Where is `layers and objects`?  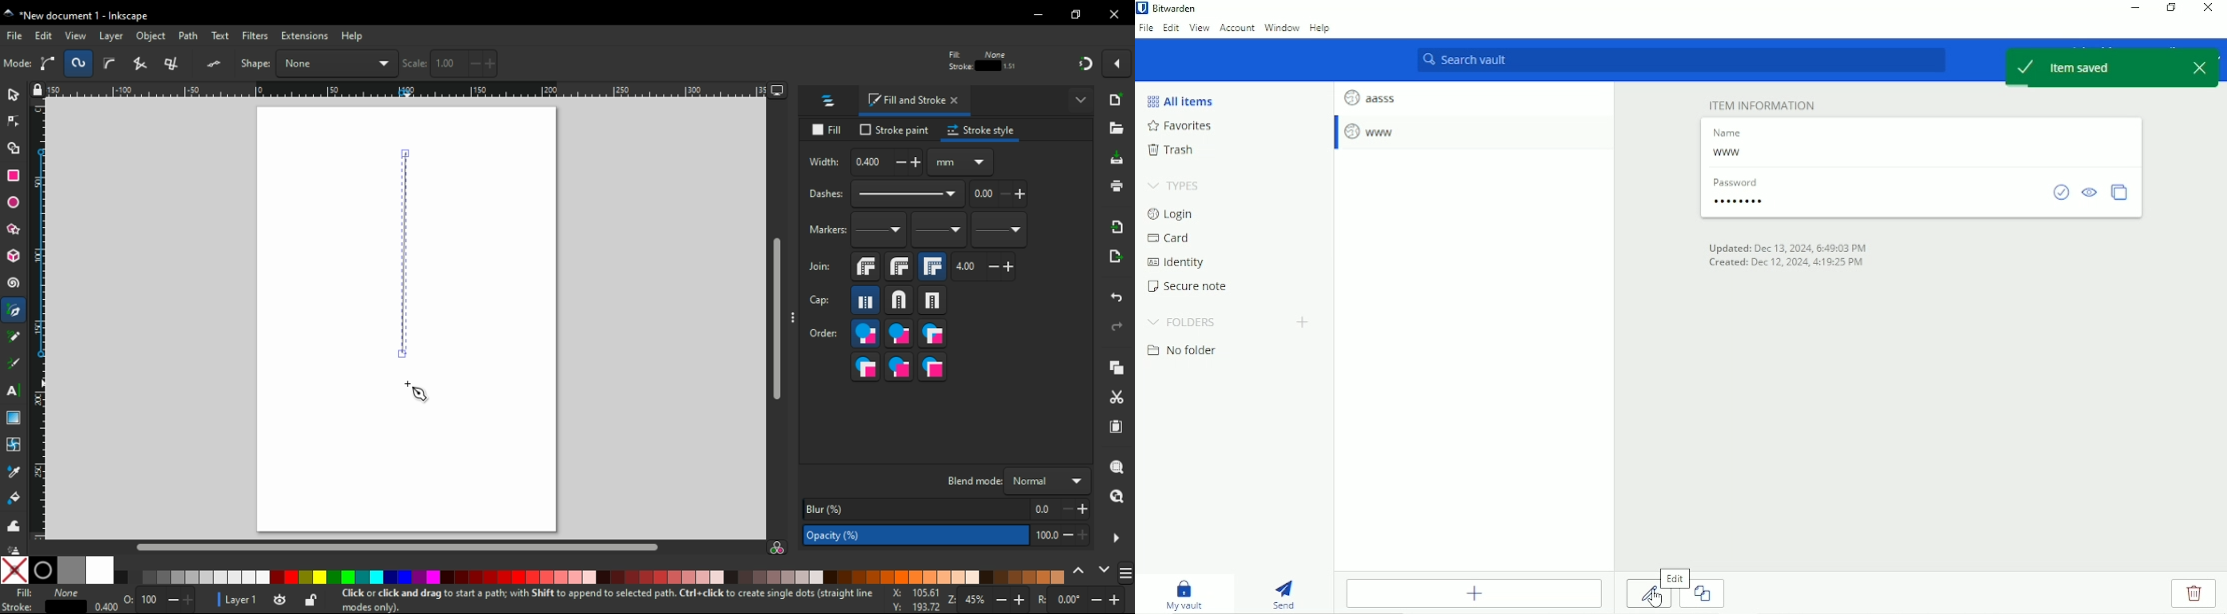 layers and objects is located at coordinates (830, 100).